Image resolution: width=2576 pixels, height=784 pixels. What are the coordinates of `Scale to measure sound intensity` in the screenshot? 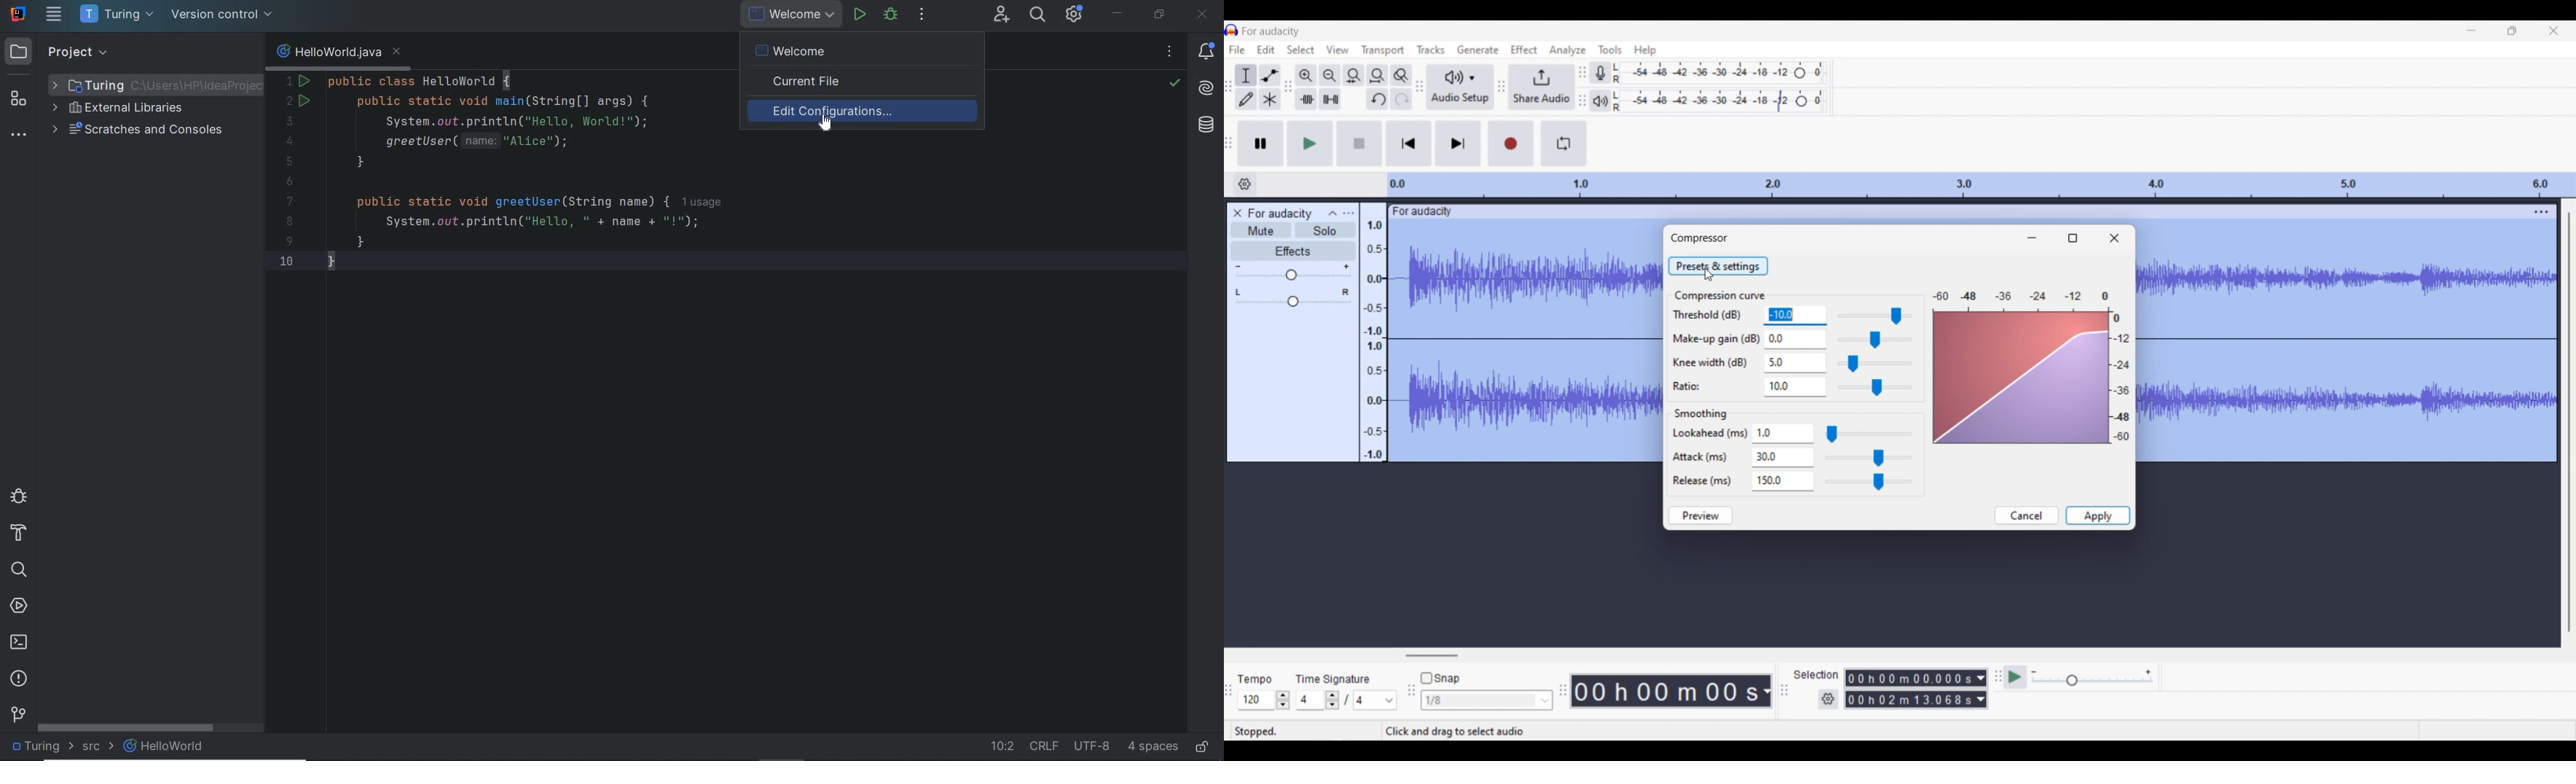 It's located at (1375, 340).